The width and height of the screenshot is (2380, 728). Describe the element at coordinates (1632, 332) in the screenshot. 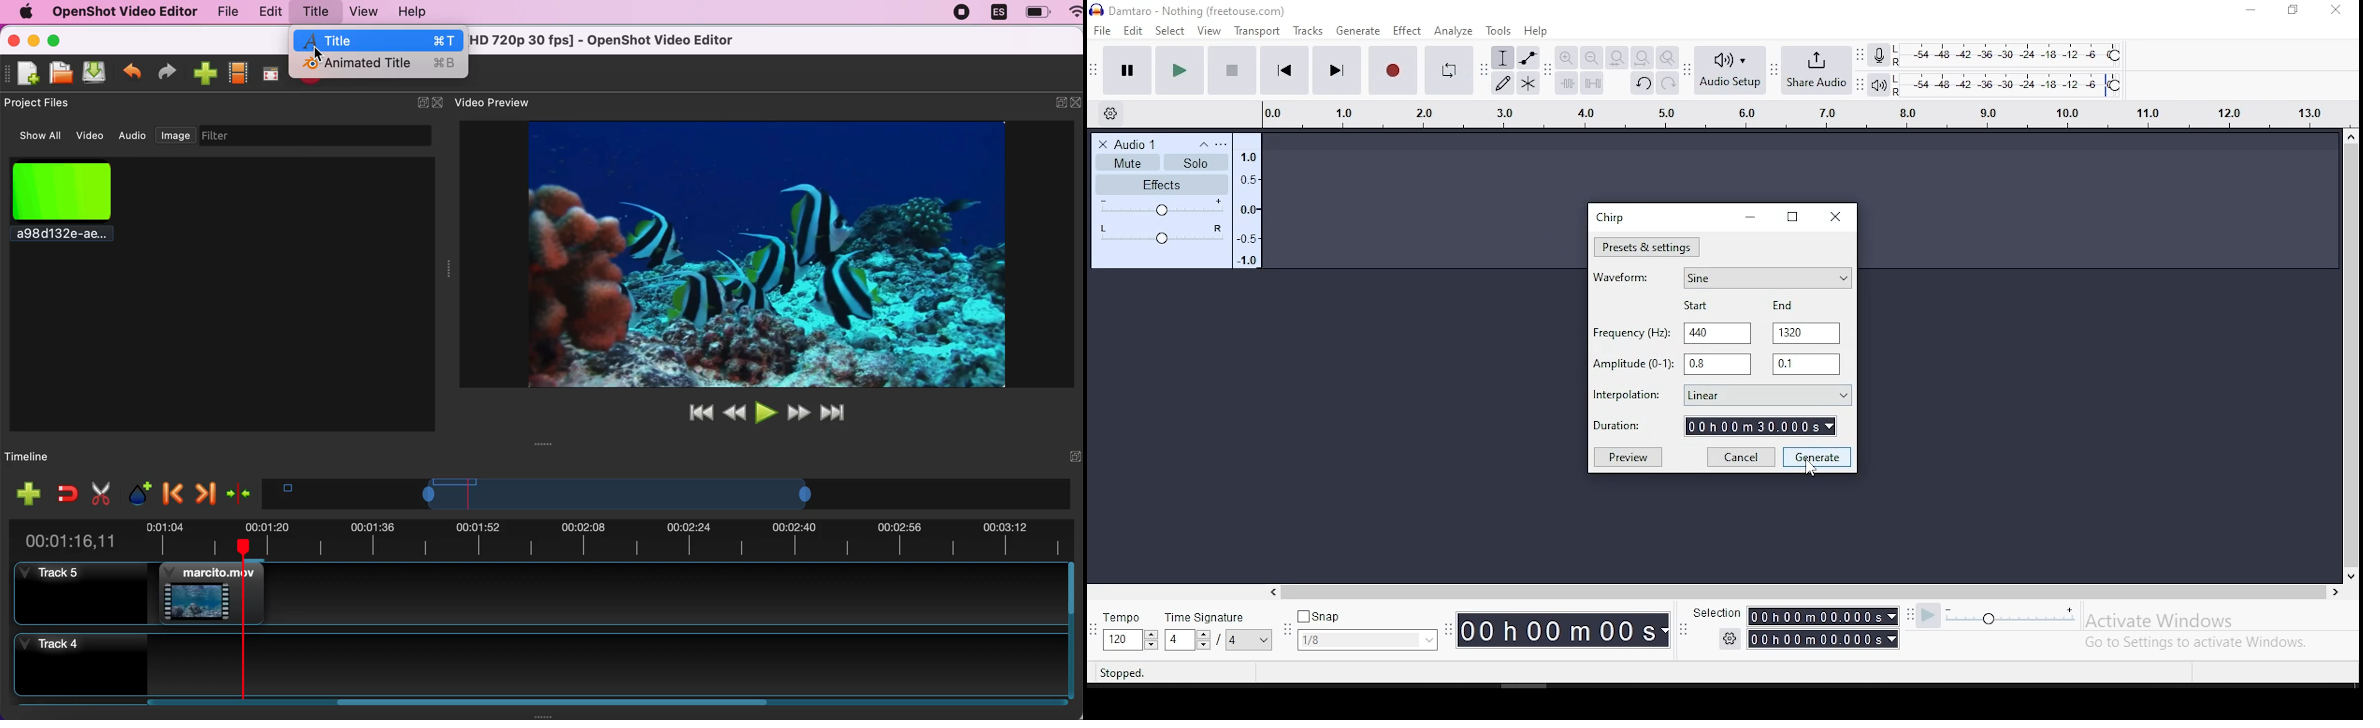

I see `` at that location.